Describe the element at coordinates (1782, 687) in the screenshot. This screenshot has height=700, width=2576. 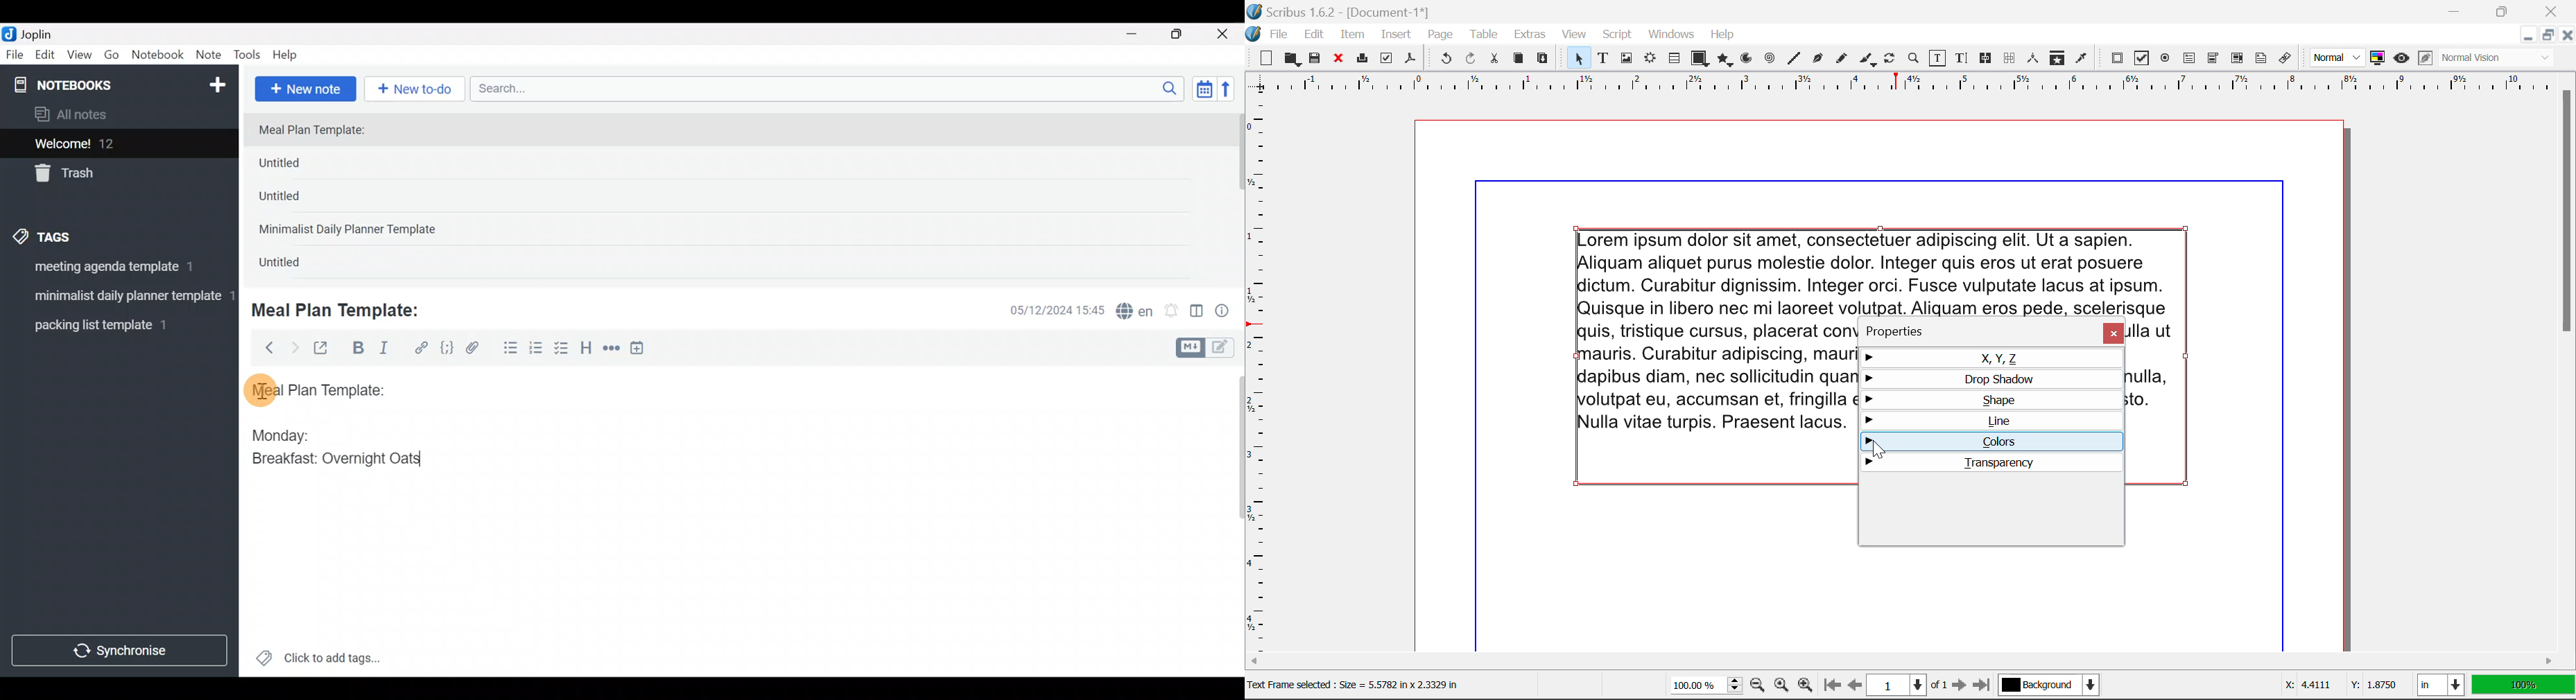
I see `Zoom to 100%` at that location.